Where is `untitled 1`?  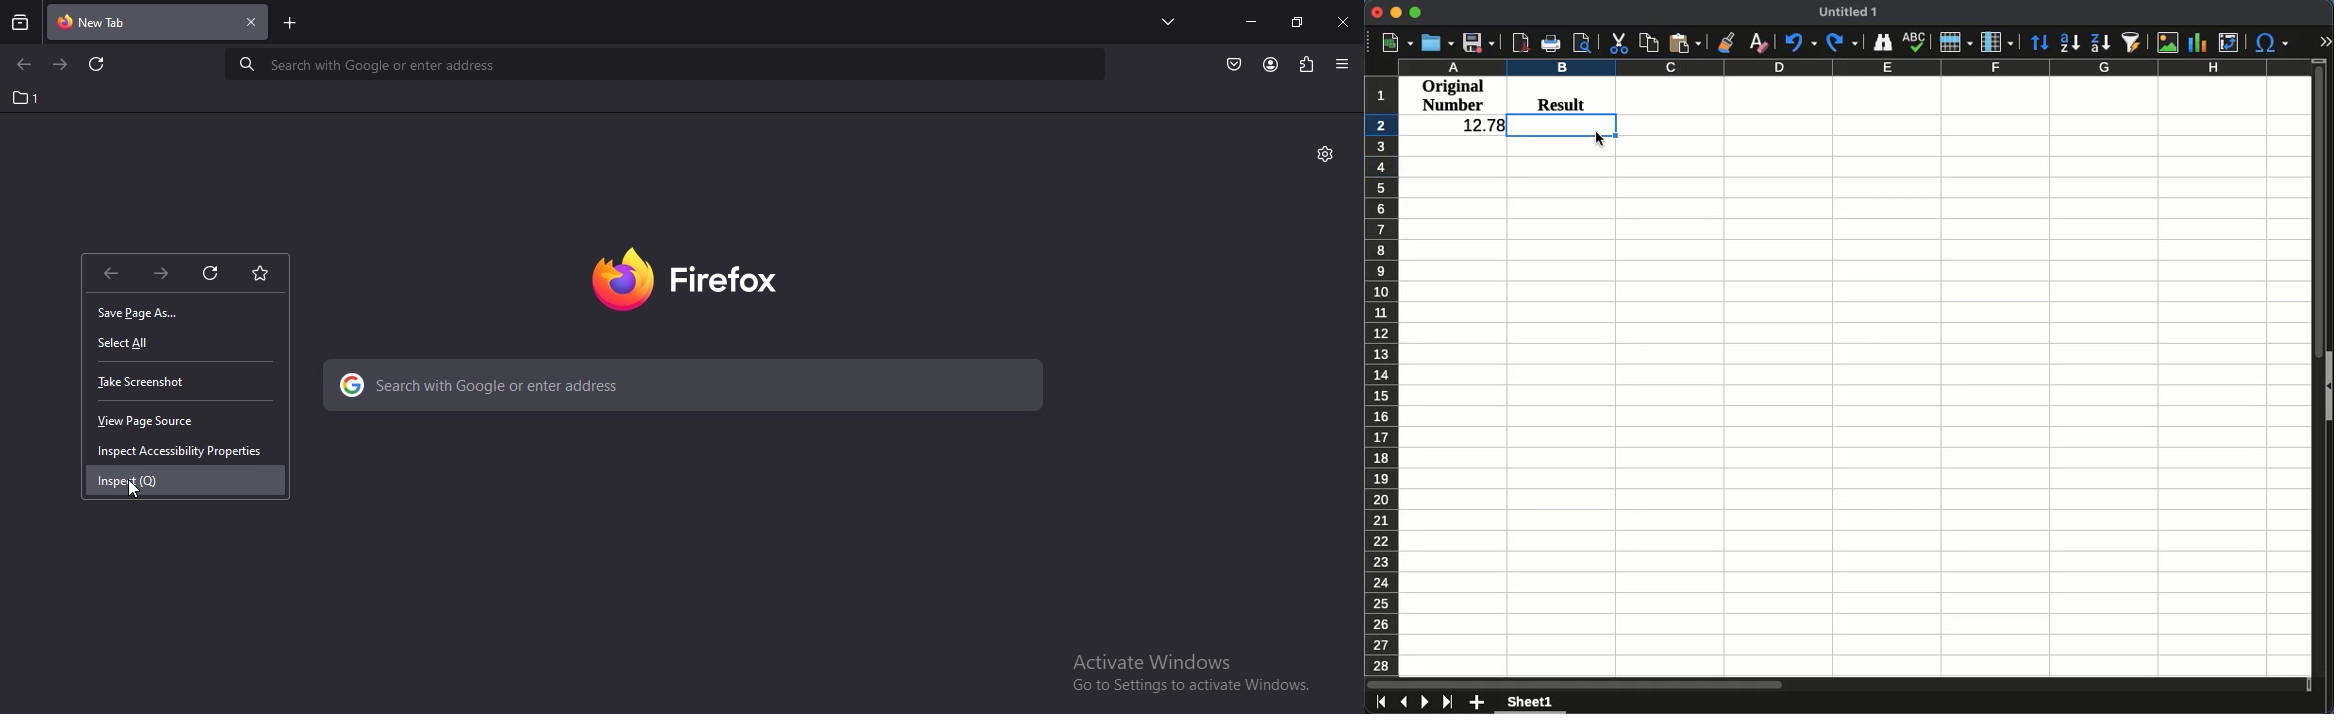
untitled 1 is located at coordinates (1850, 11).